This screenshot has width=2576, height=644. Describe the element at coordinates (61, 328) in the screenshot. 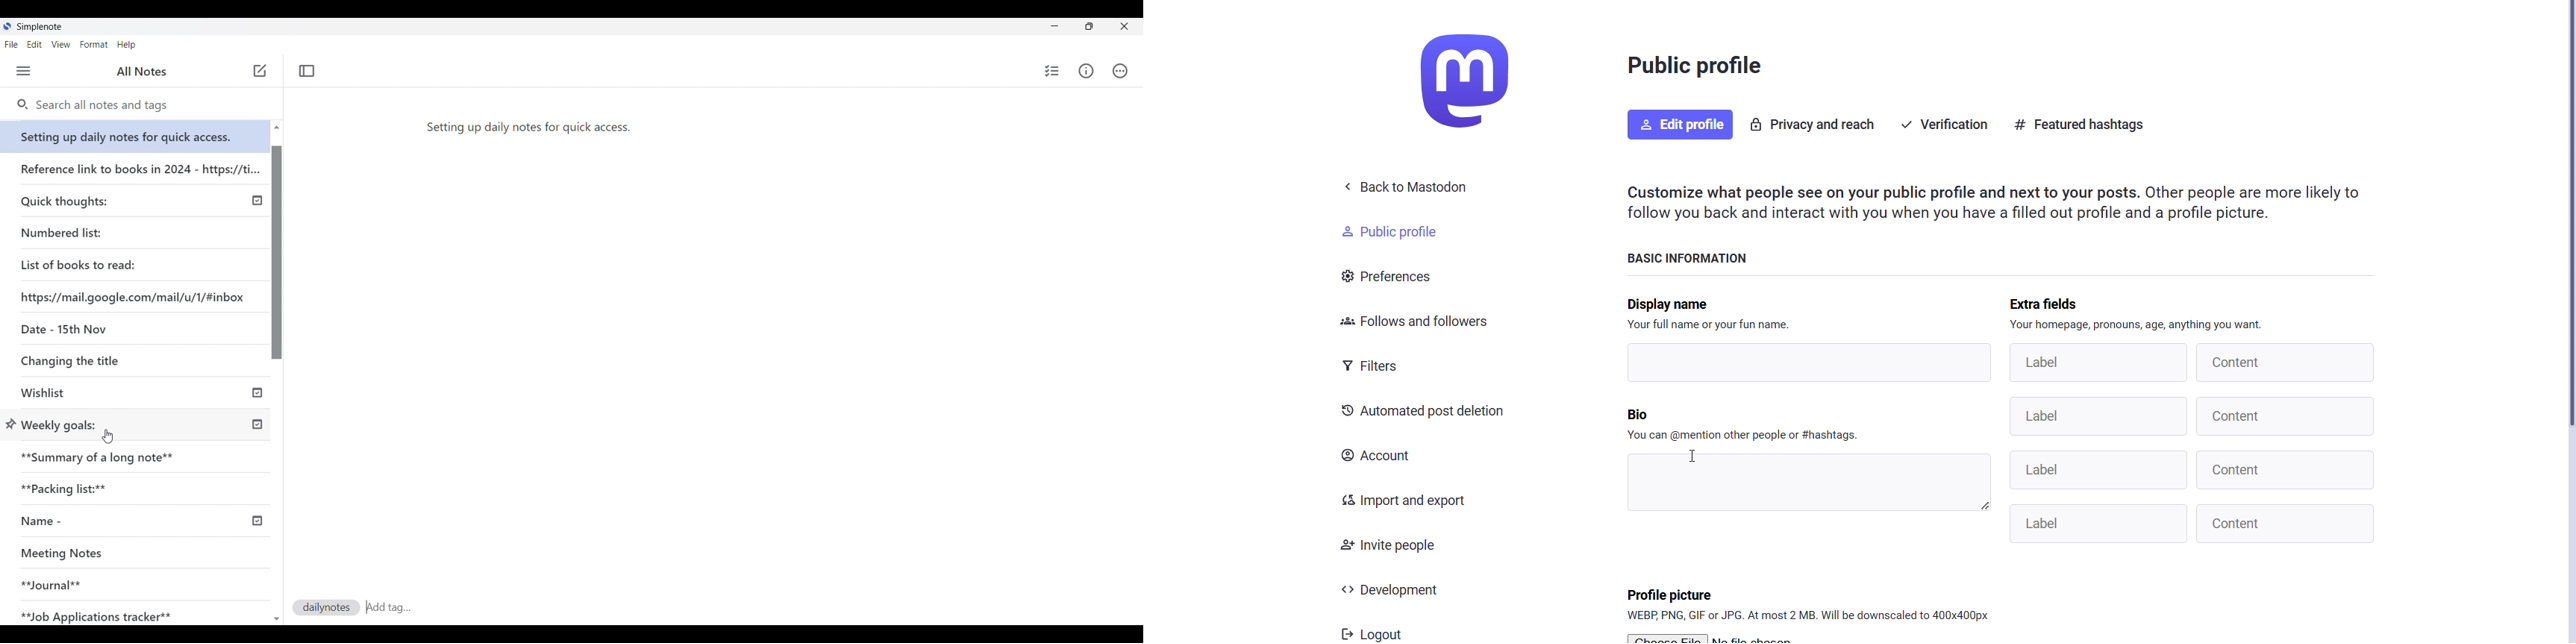

I see `Date` at that location.